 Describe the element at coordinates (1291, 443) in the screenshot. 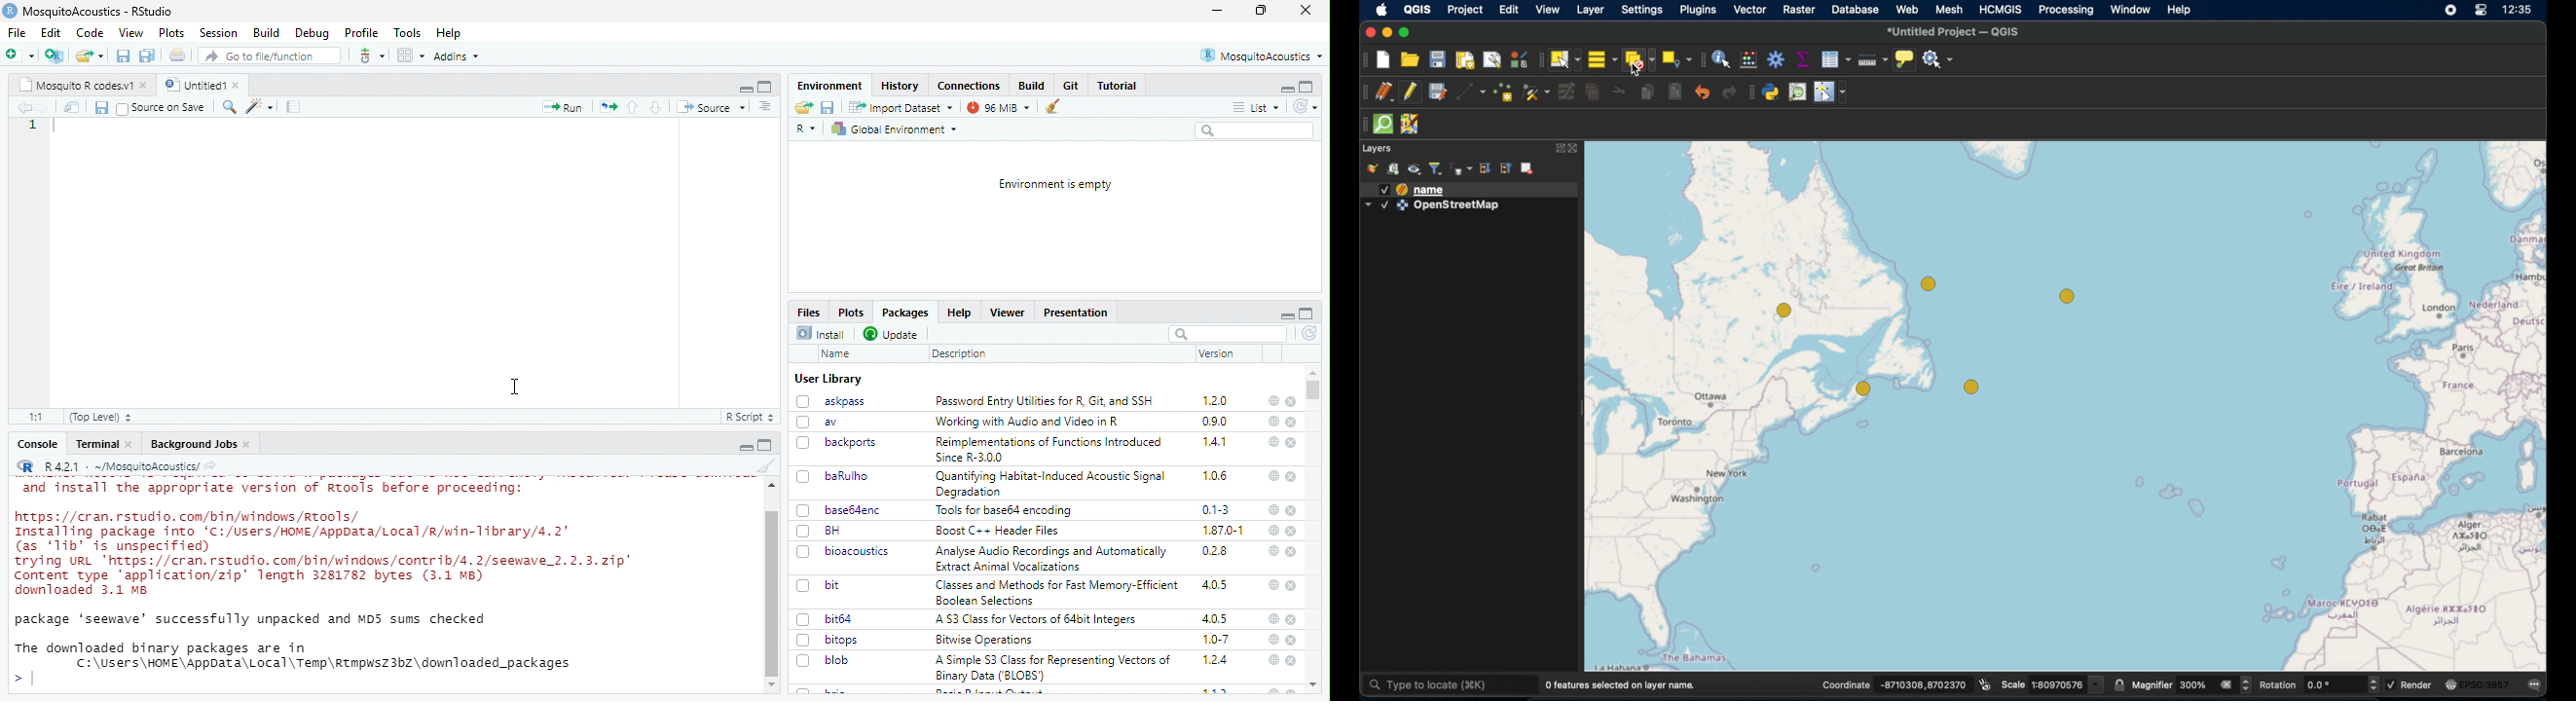

I see `close` at that location.